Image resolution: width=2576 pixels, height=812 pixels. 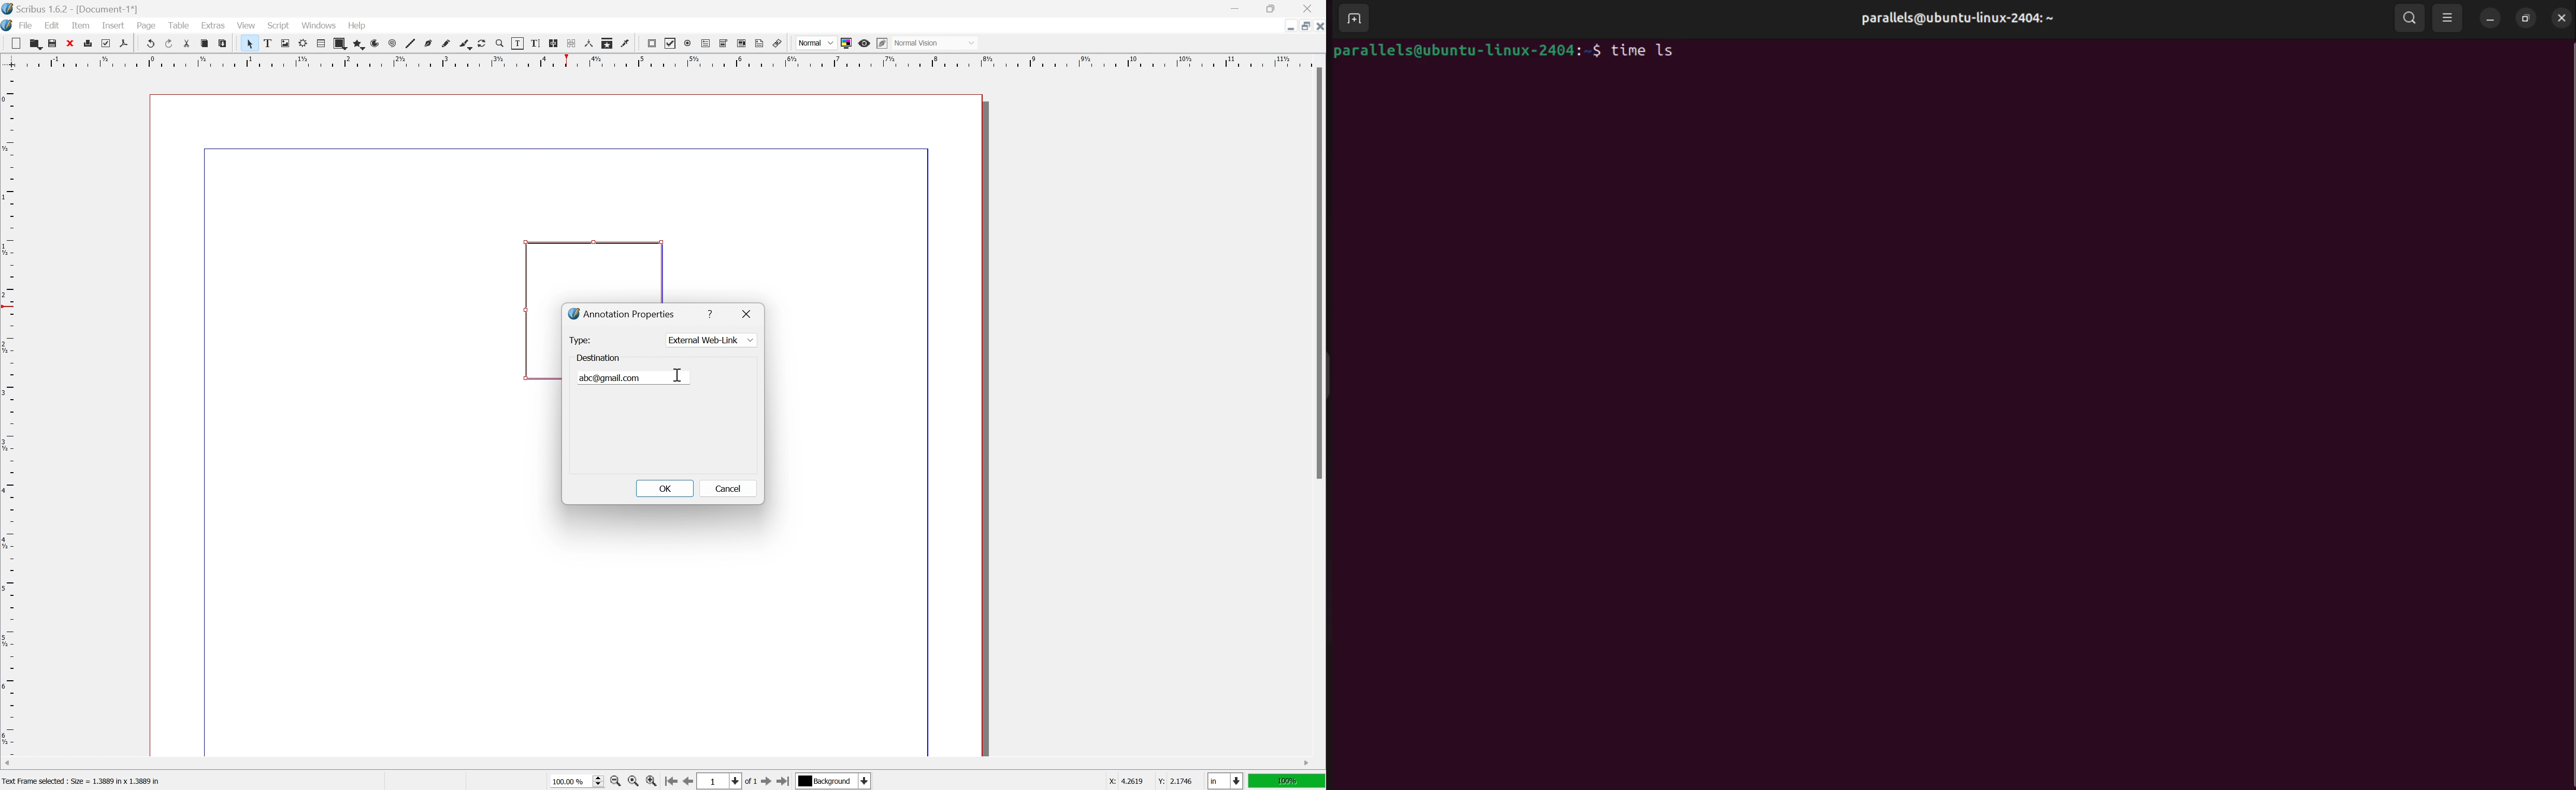 What do you see at coordinates (80, 25) in the screenshot?
I see `item` at bounding box center [80, 25].